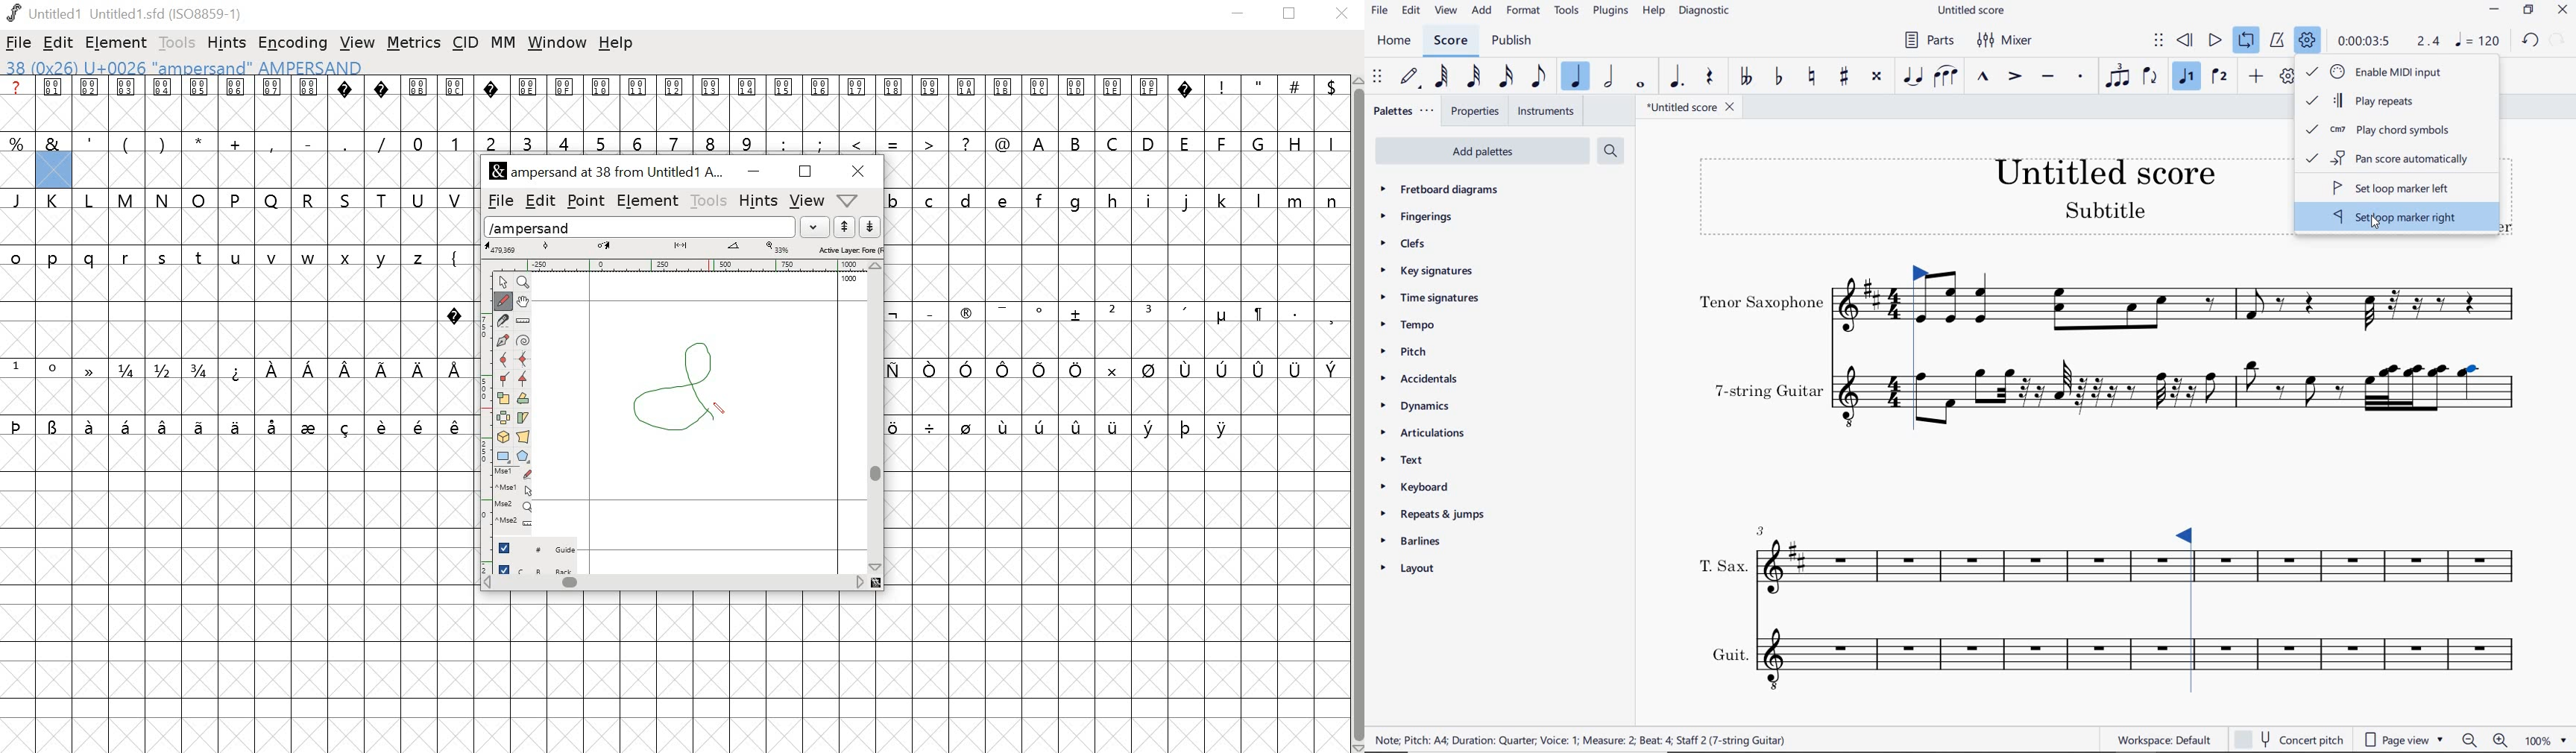 The width and height of the screenshot is (2576, 756). Describe the element at coordinates (92, 201) in the screenshot. I see `L` at that location.